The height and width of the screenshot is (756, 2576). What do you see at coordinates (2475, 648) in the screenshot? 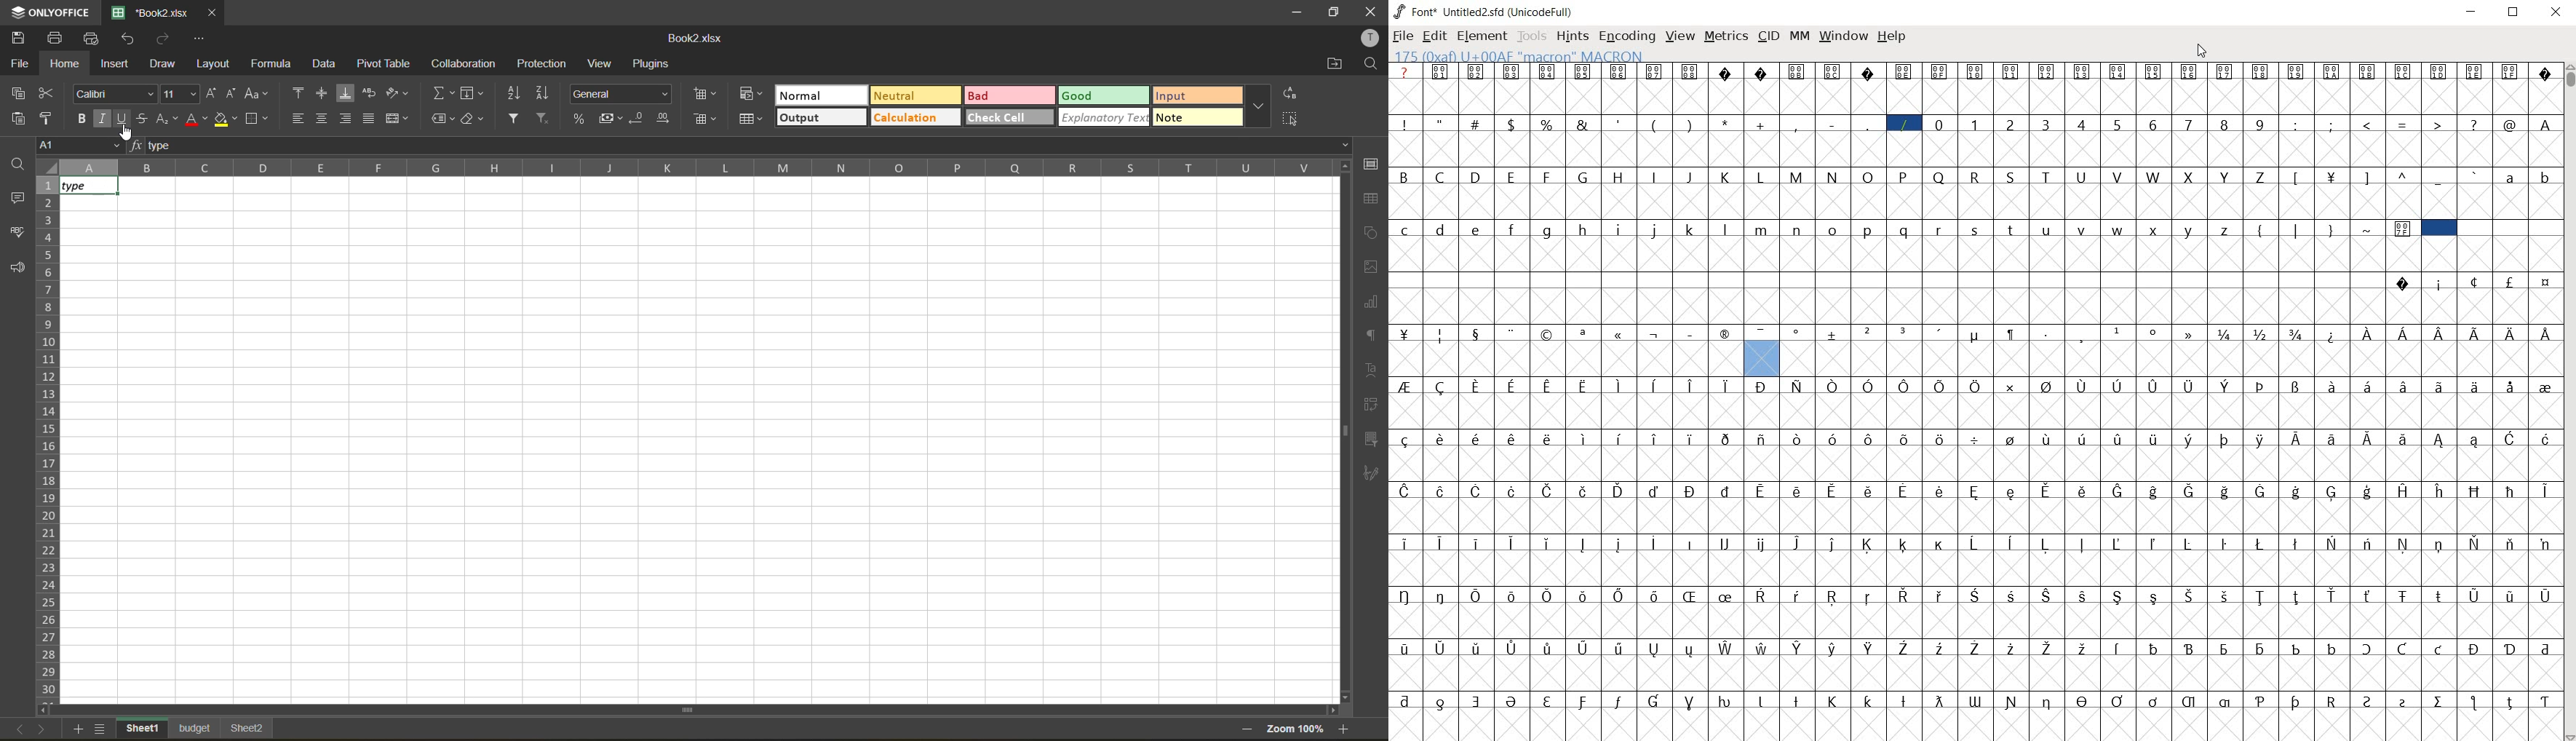
I see `Symbol` at bounding box center [2475, 648].